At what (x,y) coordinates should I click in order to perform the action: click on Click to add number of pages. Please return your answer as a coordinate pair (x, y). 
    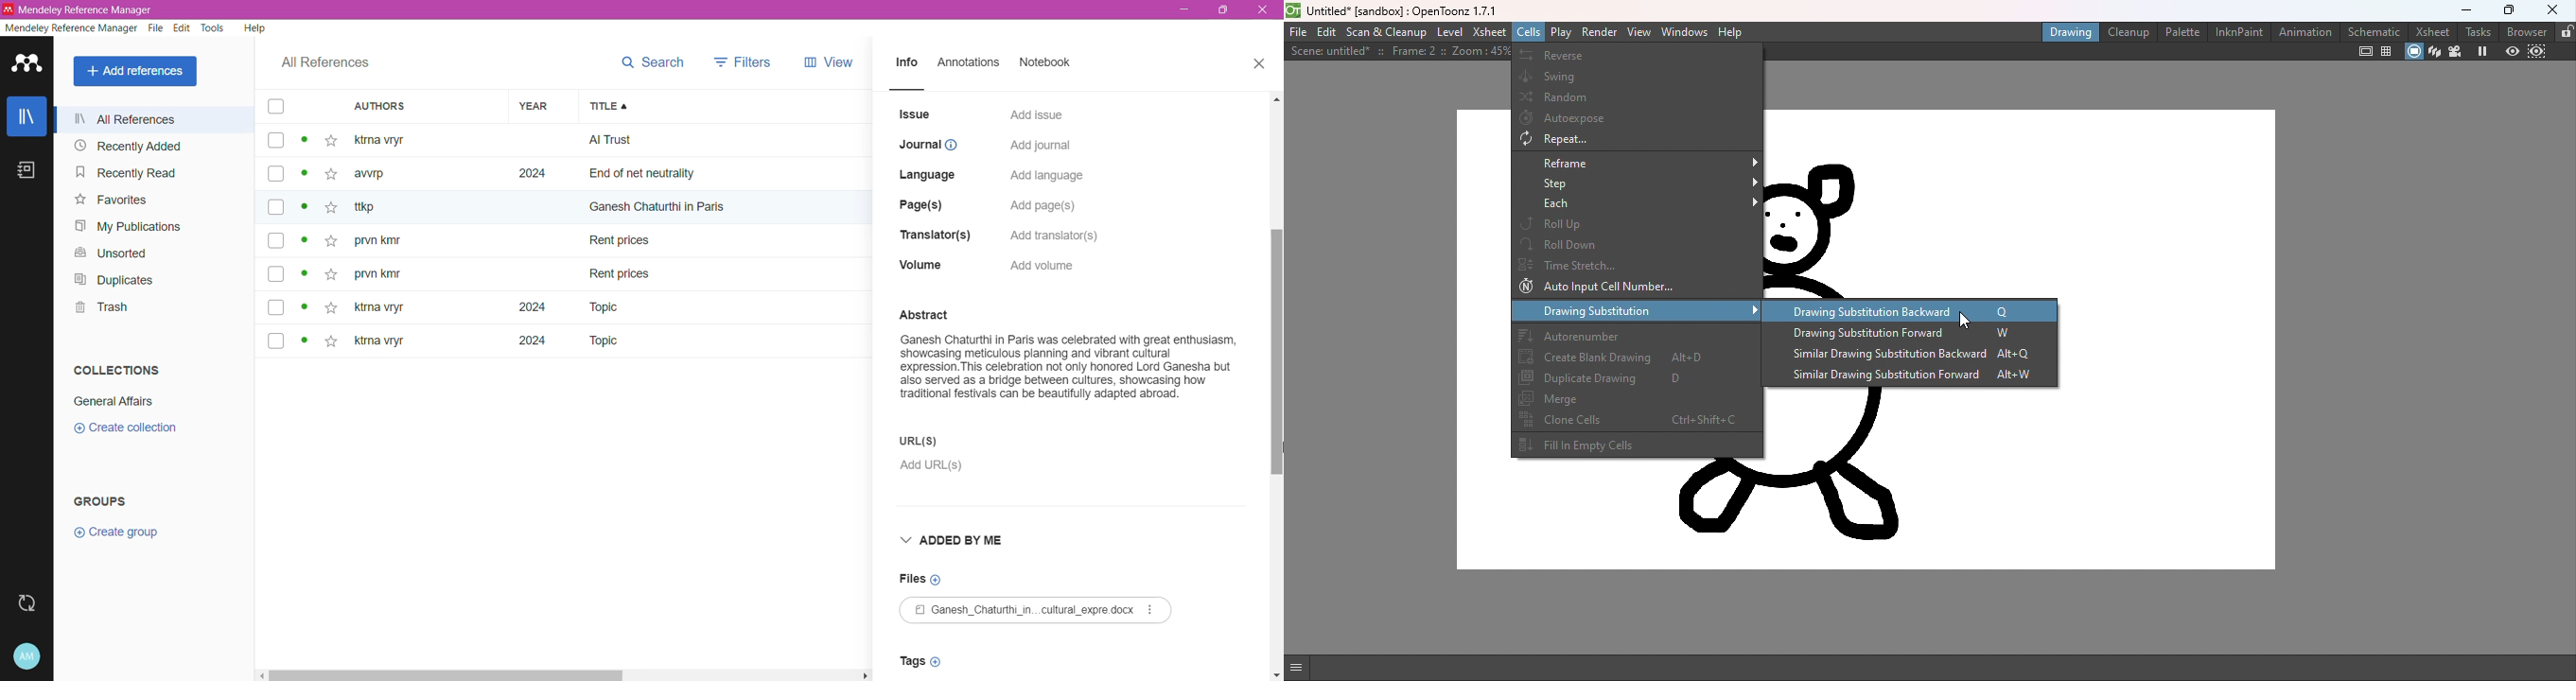
    Looking at the image, I should click on (1048, 206).